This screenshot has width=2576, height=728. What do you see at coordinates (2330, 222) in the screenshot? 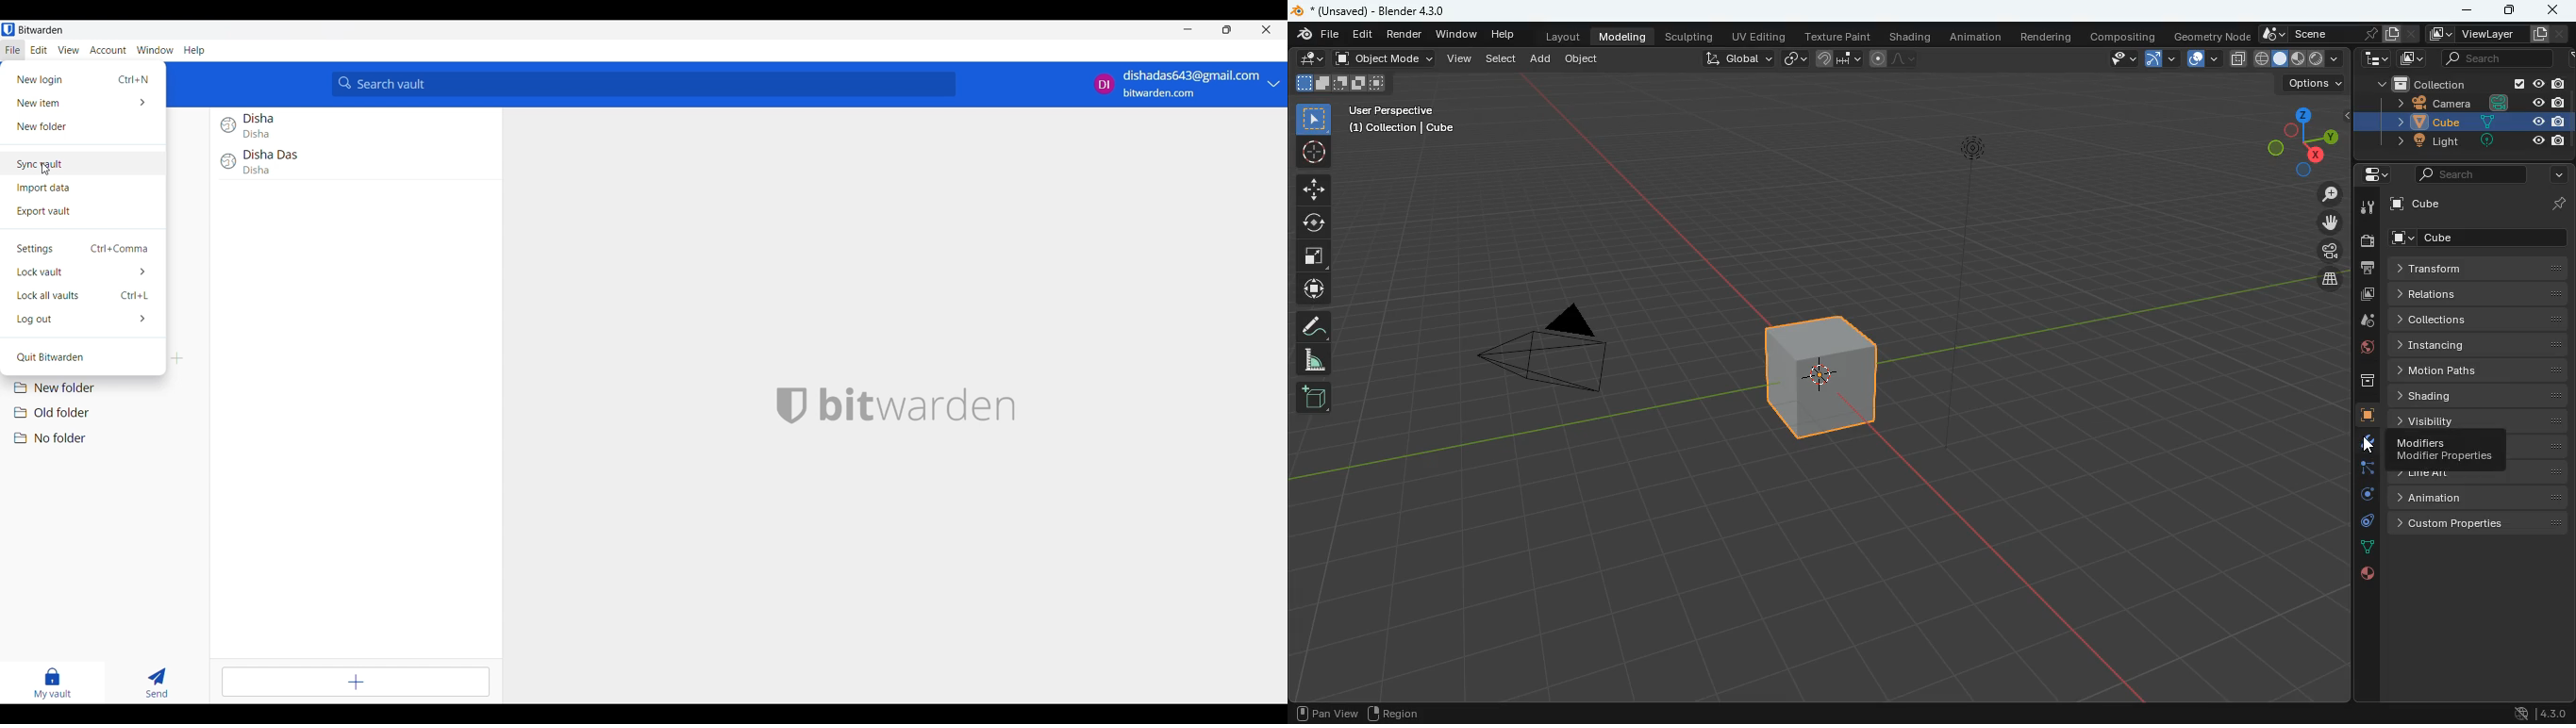
I see `move` at bounding box center [2330, 222].